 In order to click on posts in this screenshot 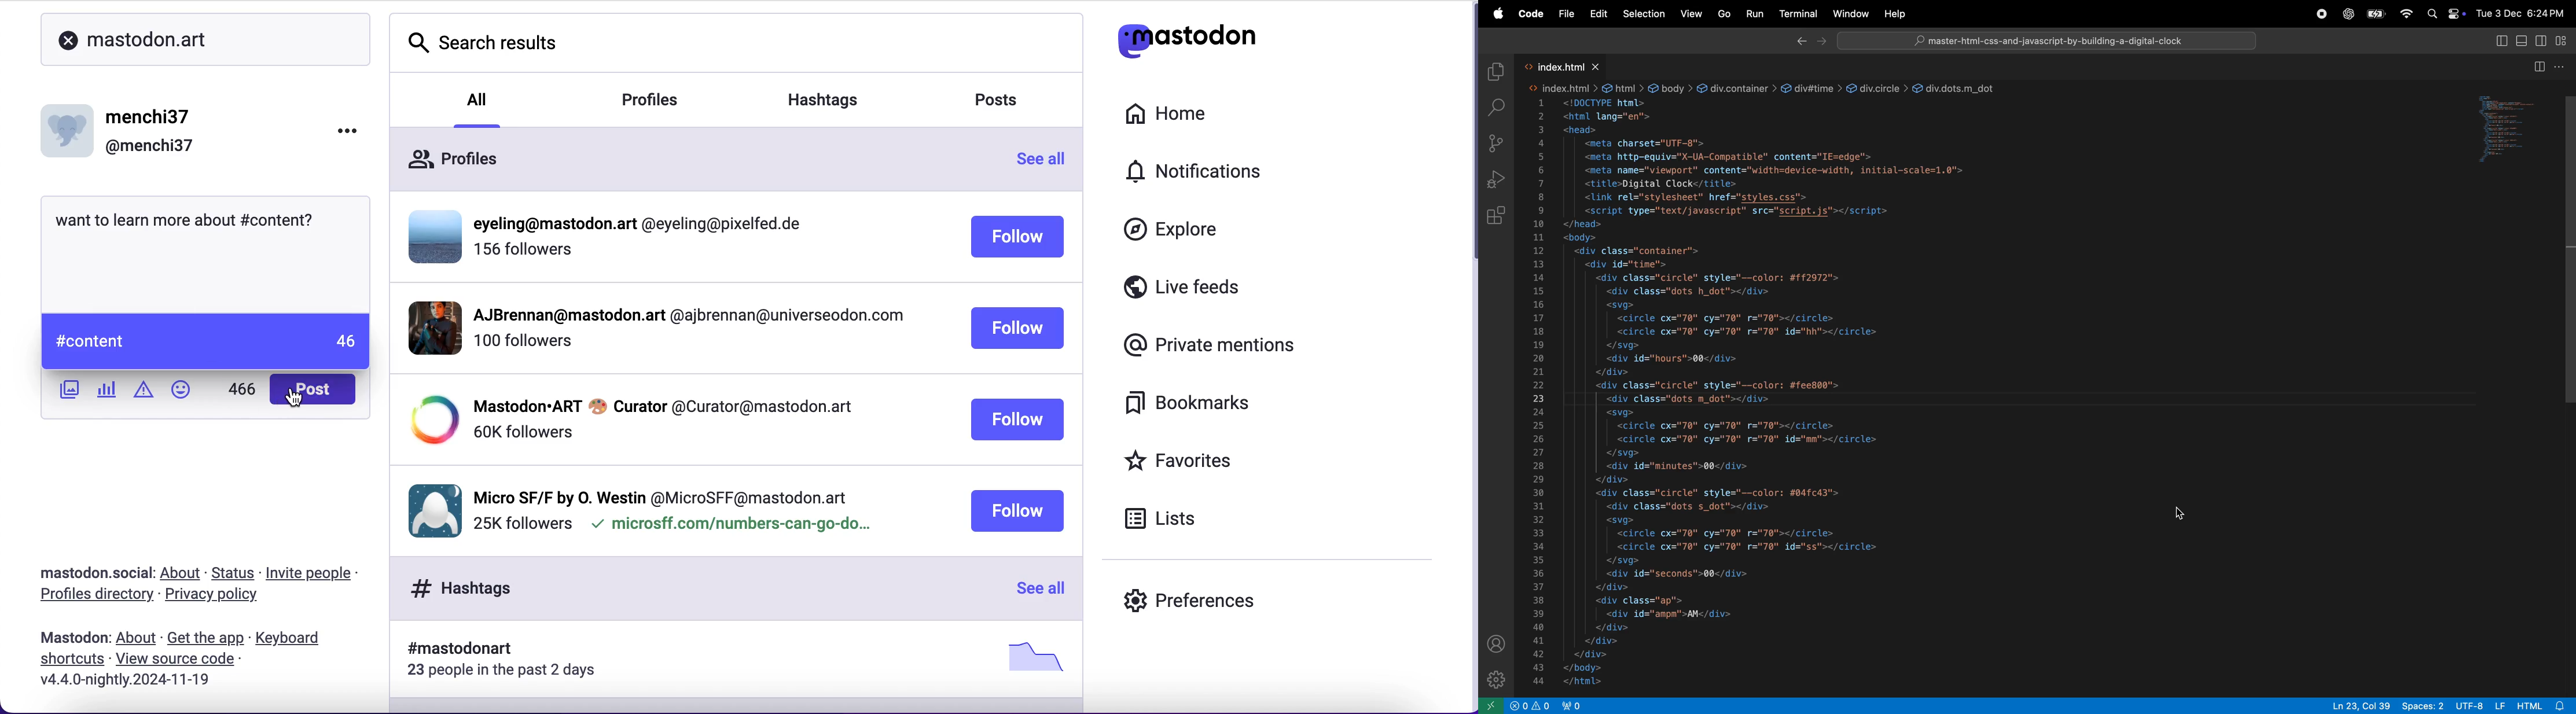, I will do `click(1007, 103)`.